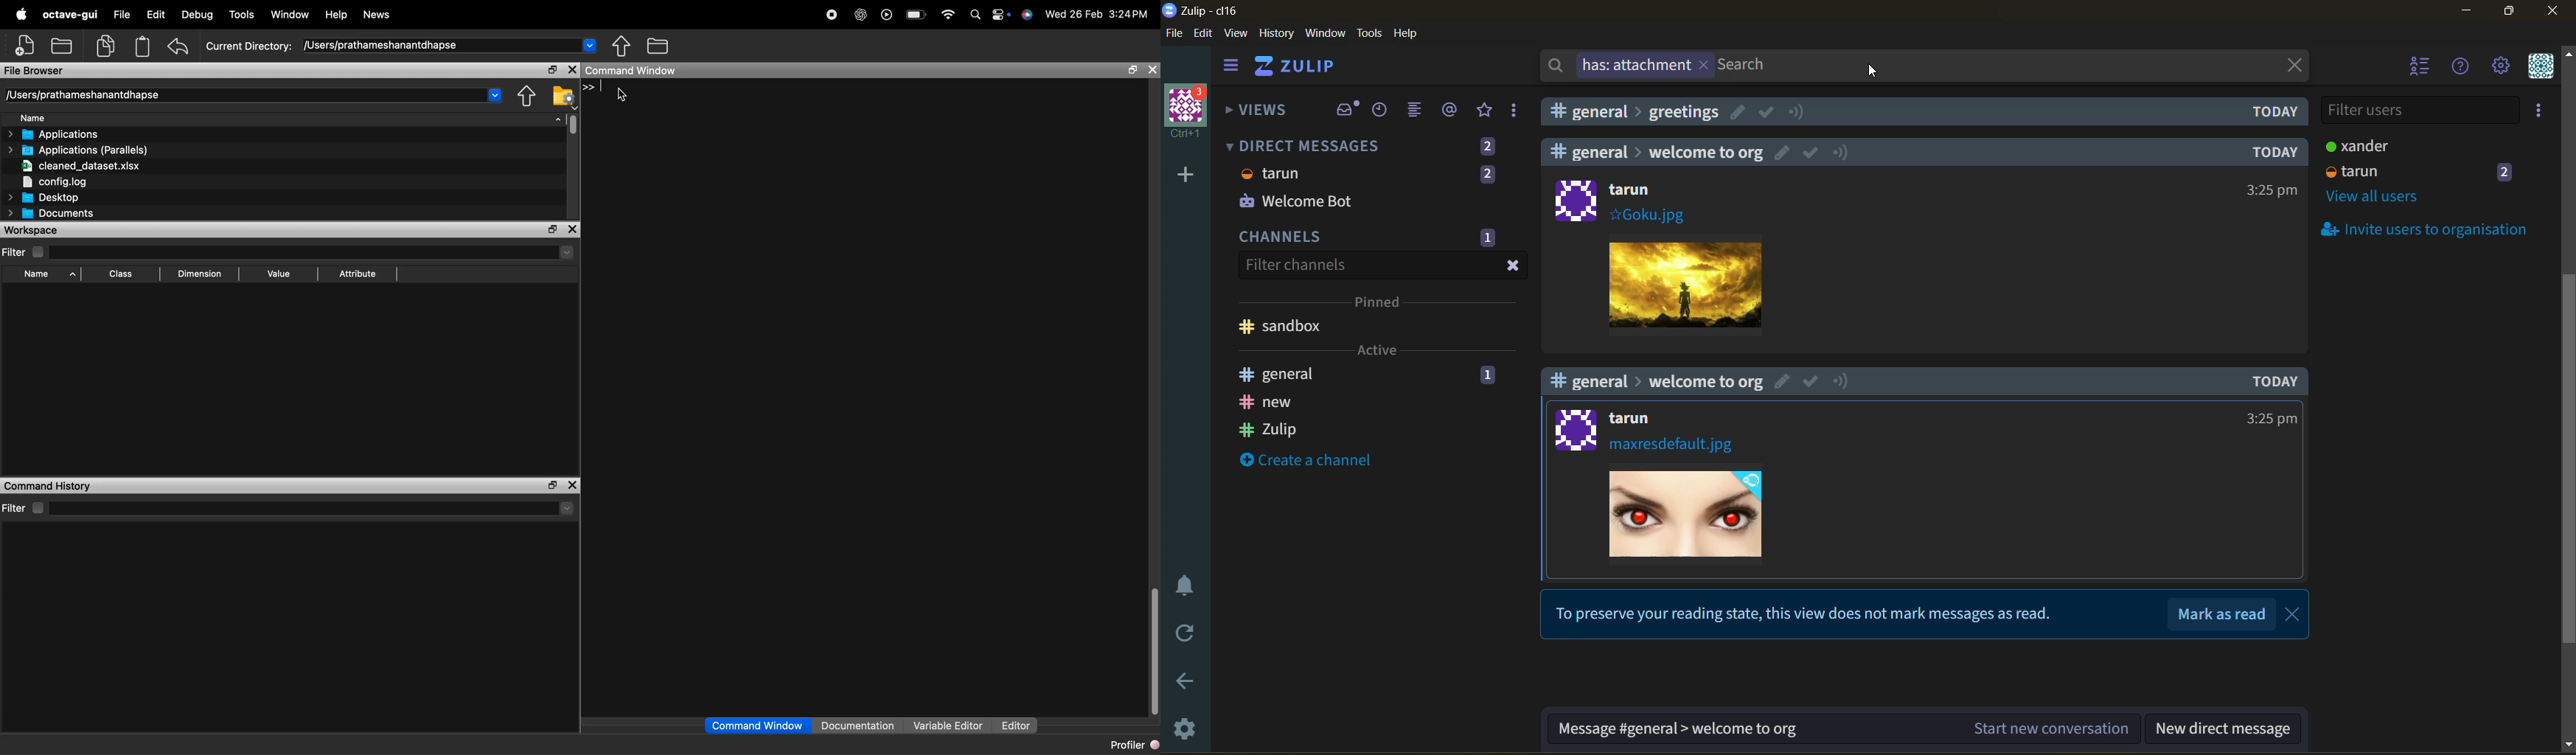 The image size is (2576, 756). I want to click on edit, so click(1204, 34).